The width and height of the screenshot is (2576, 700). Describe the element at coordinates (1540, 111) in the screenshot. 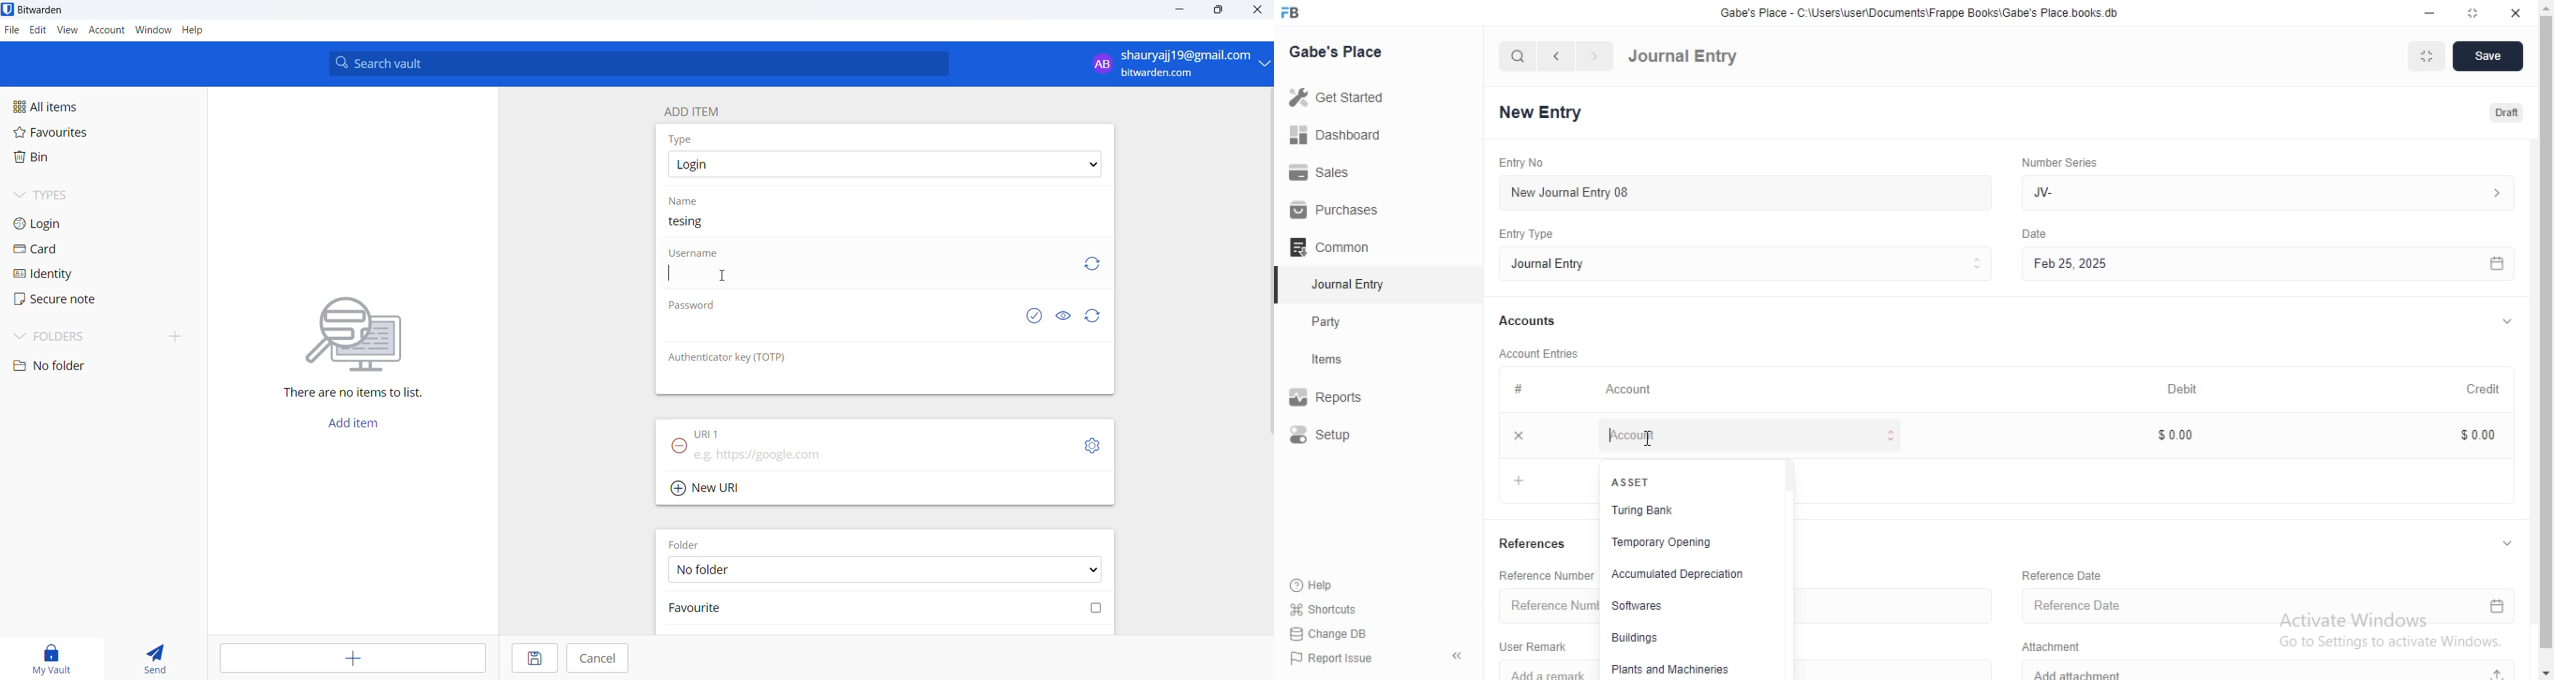

I see `New Entry` at that location.